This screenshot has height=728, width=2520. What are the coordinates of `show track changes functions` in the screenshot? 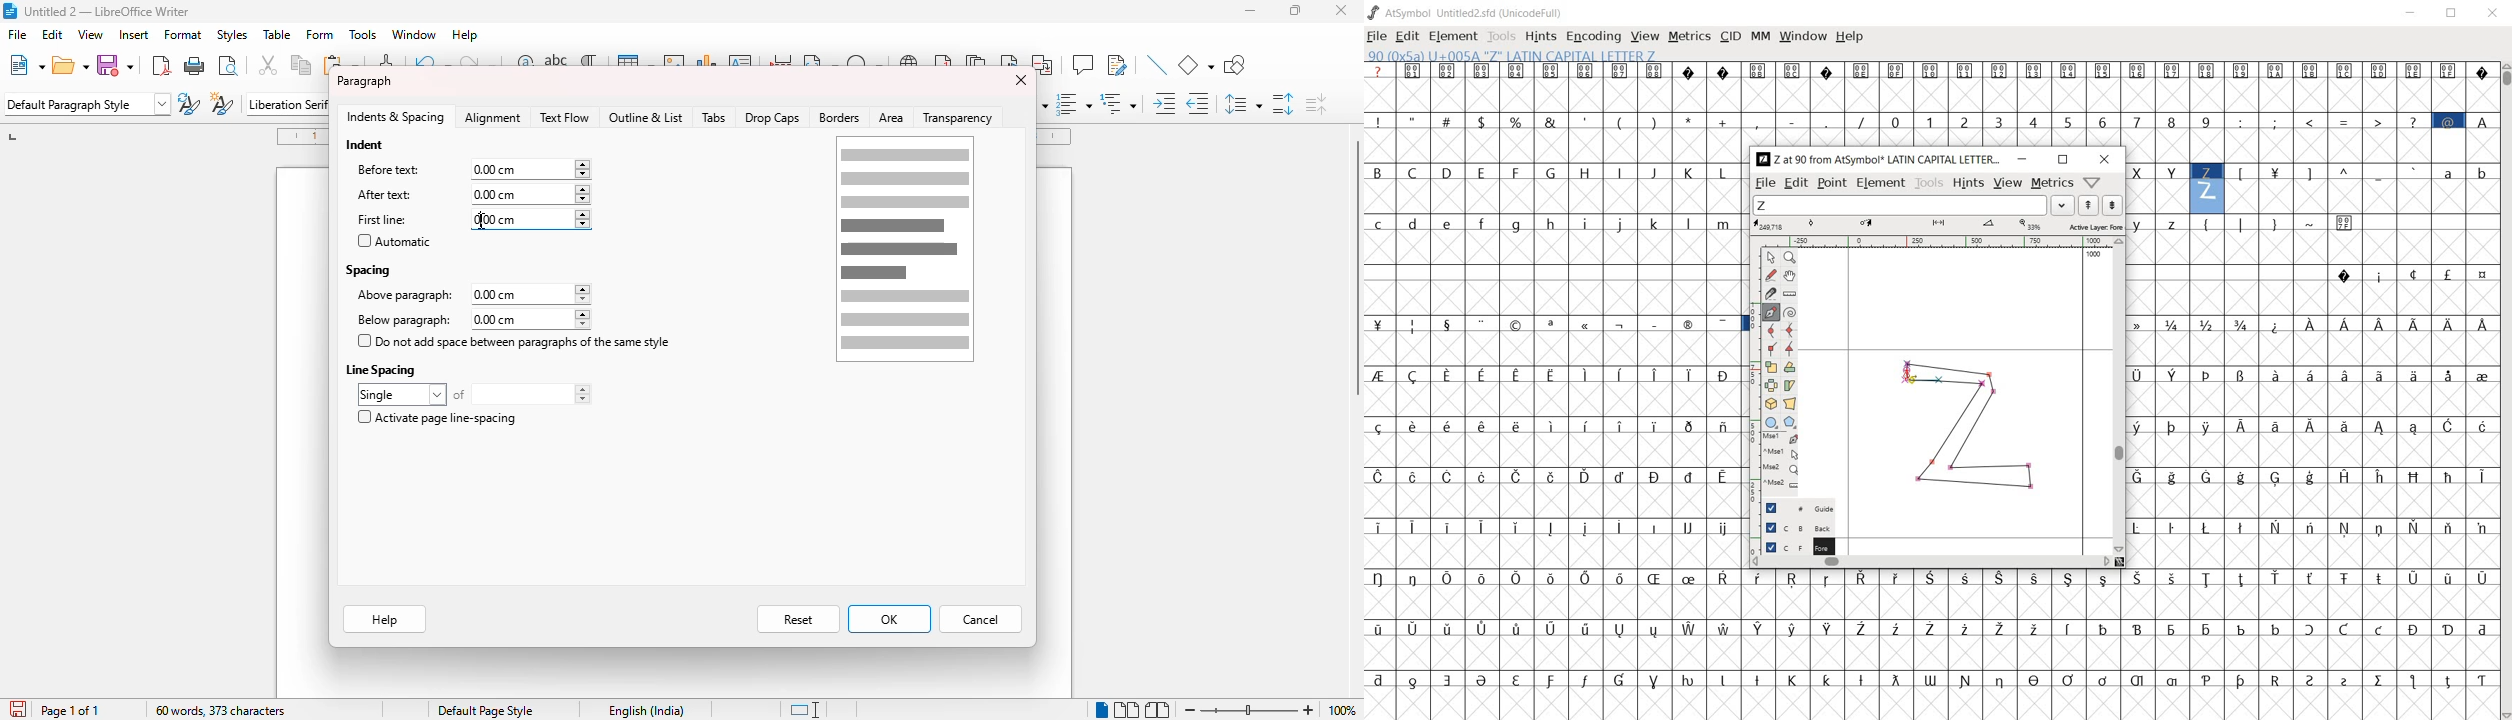 It's located at (1117, 65).